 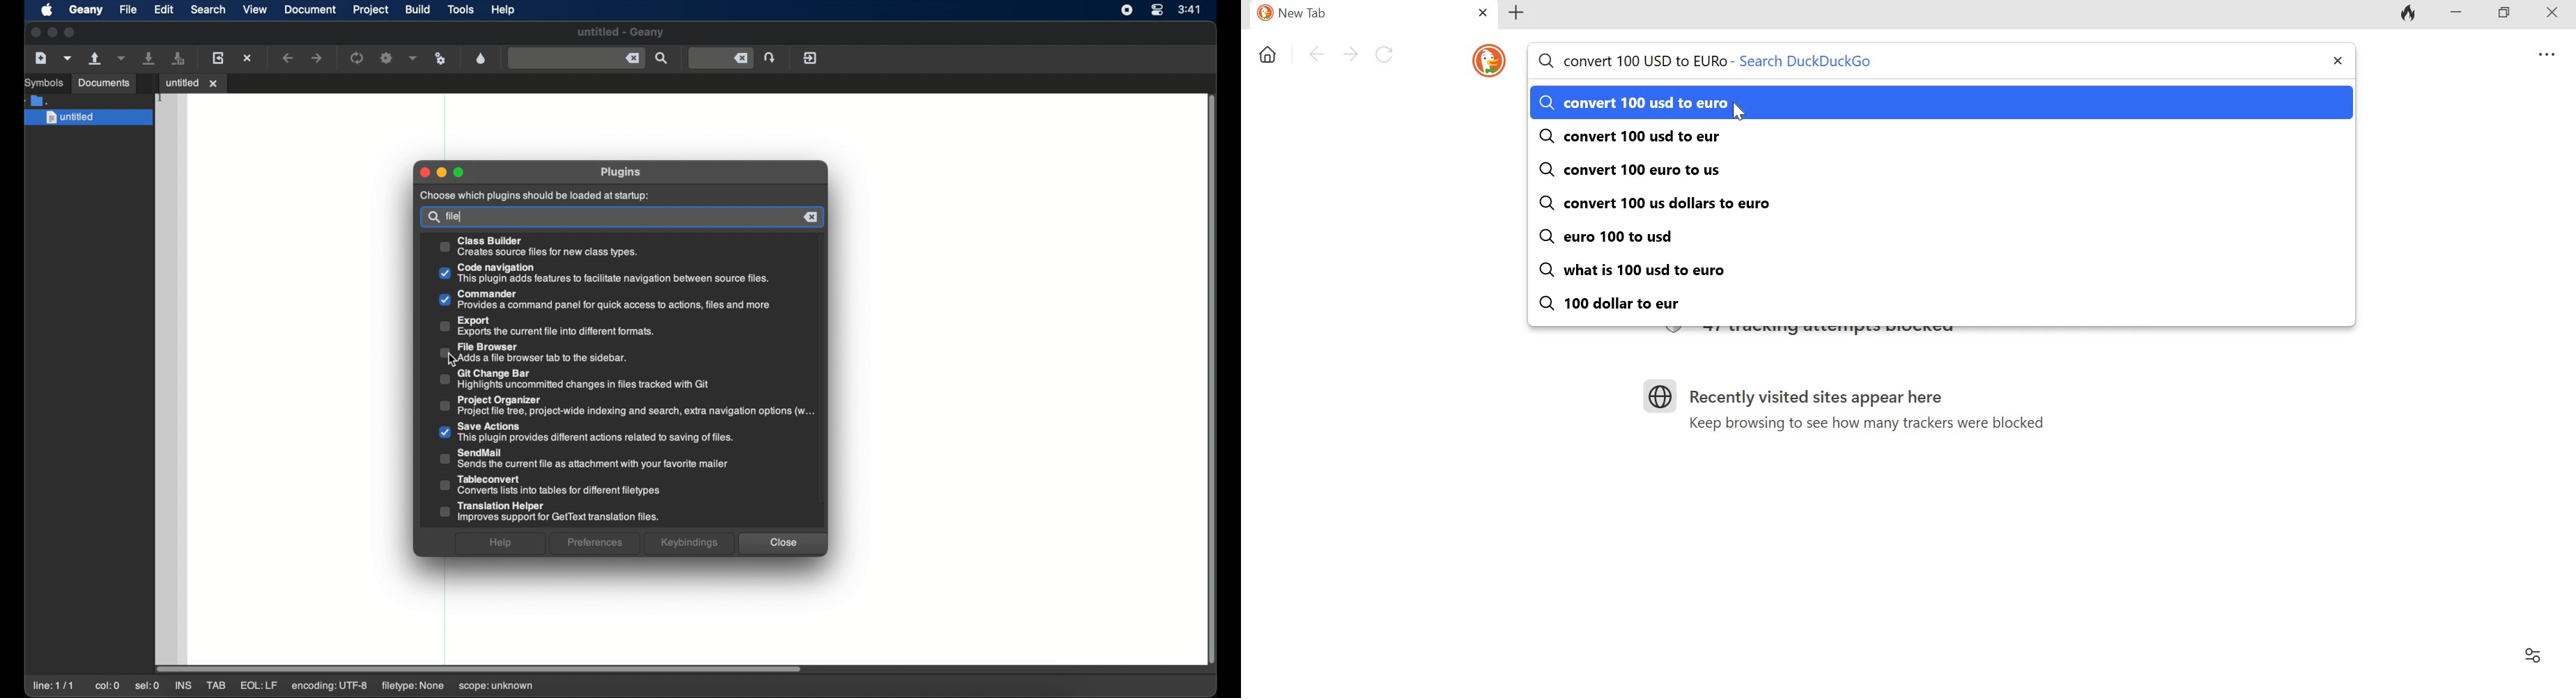 I want to click on Add new tab, so click(x=1519, y=13).